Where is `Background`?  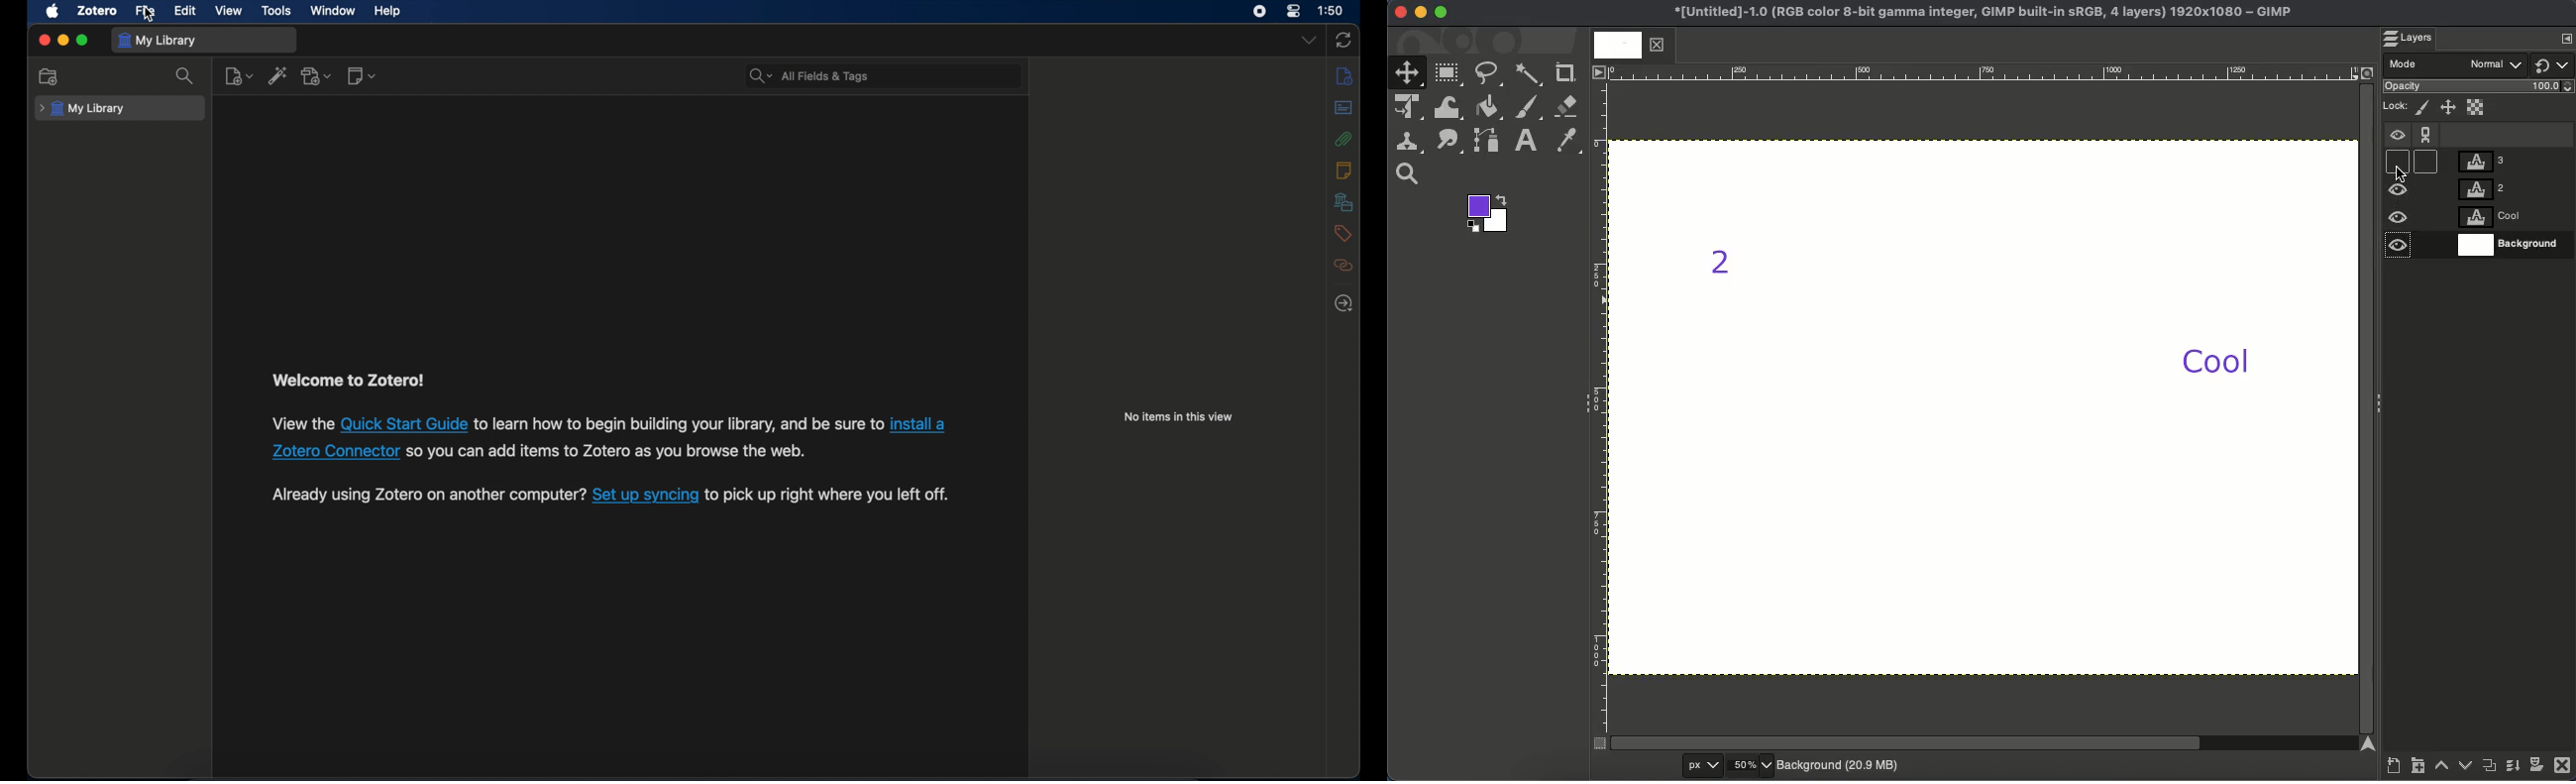 Background is located at coordinates (1840, 763).